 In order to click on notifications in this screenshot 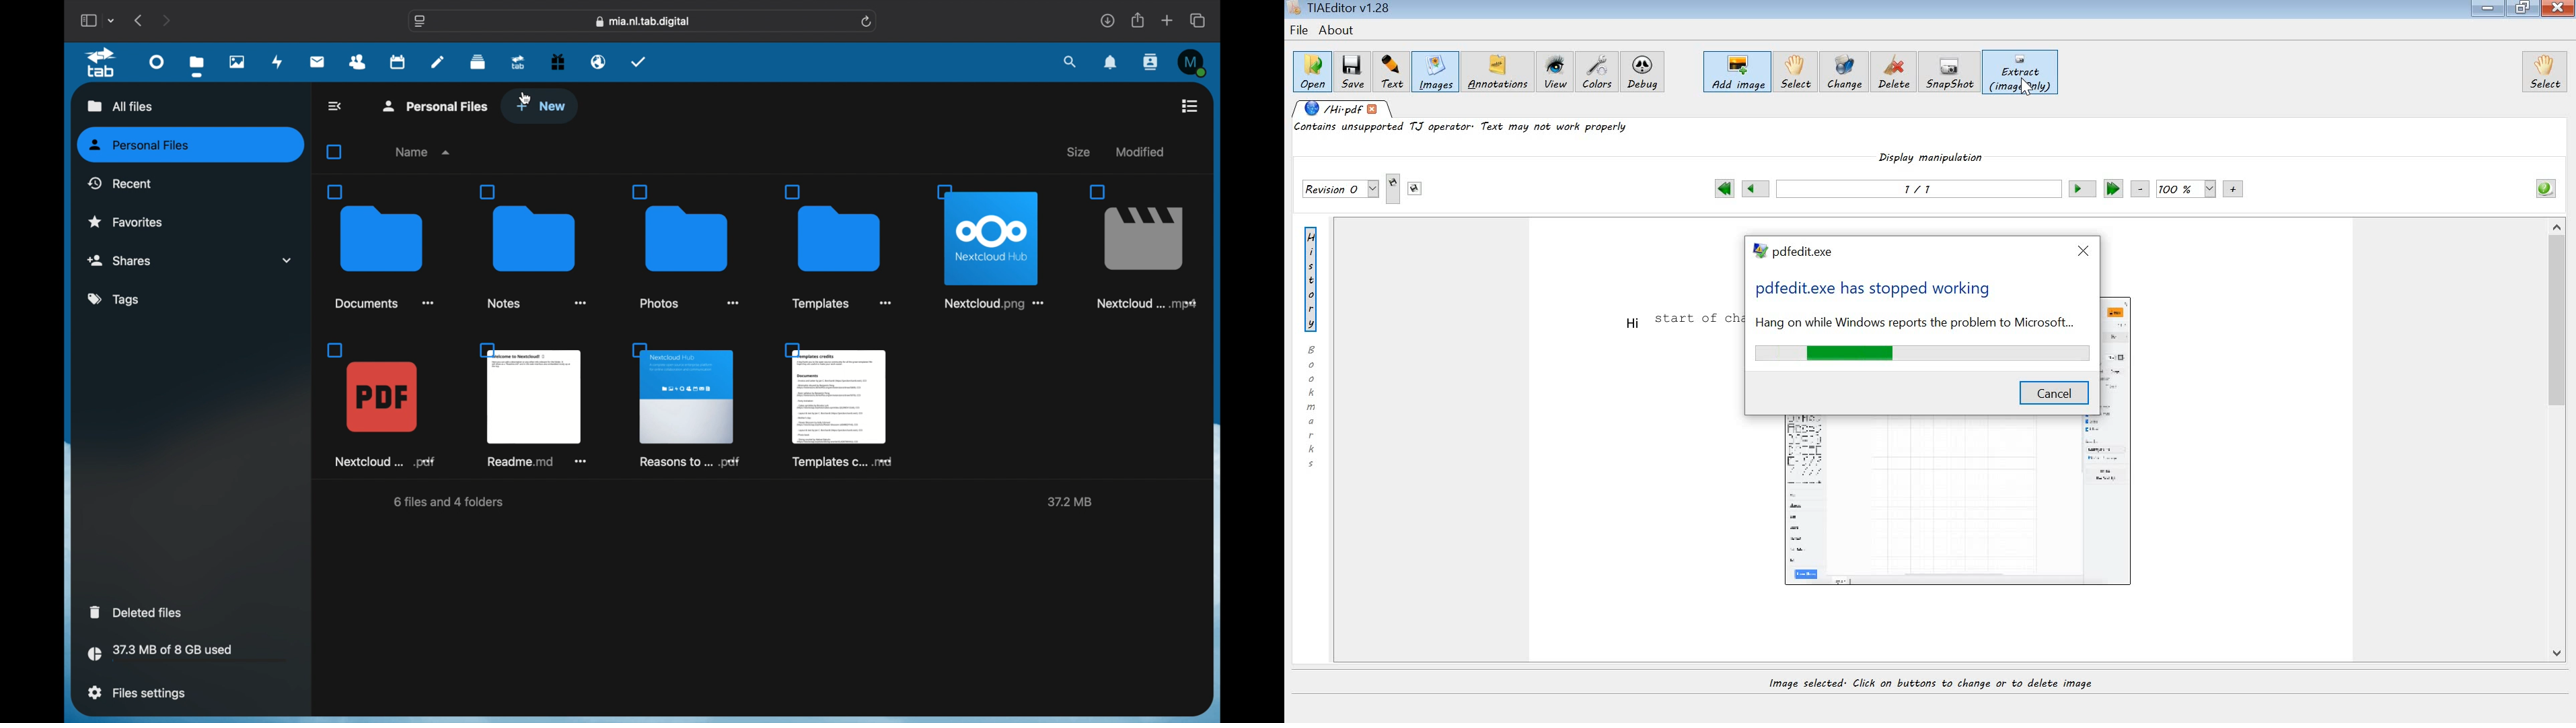, I will do `click(1111, 63)`.